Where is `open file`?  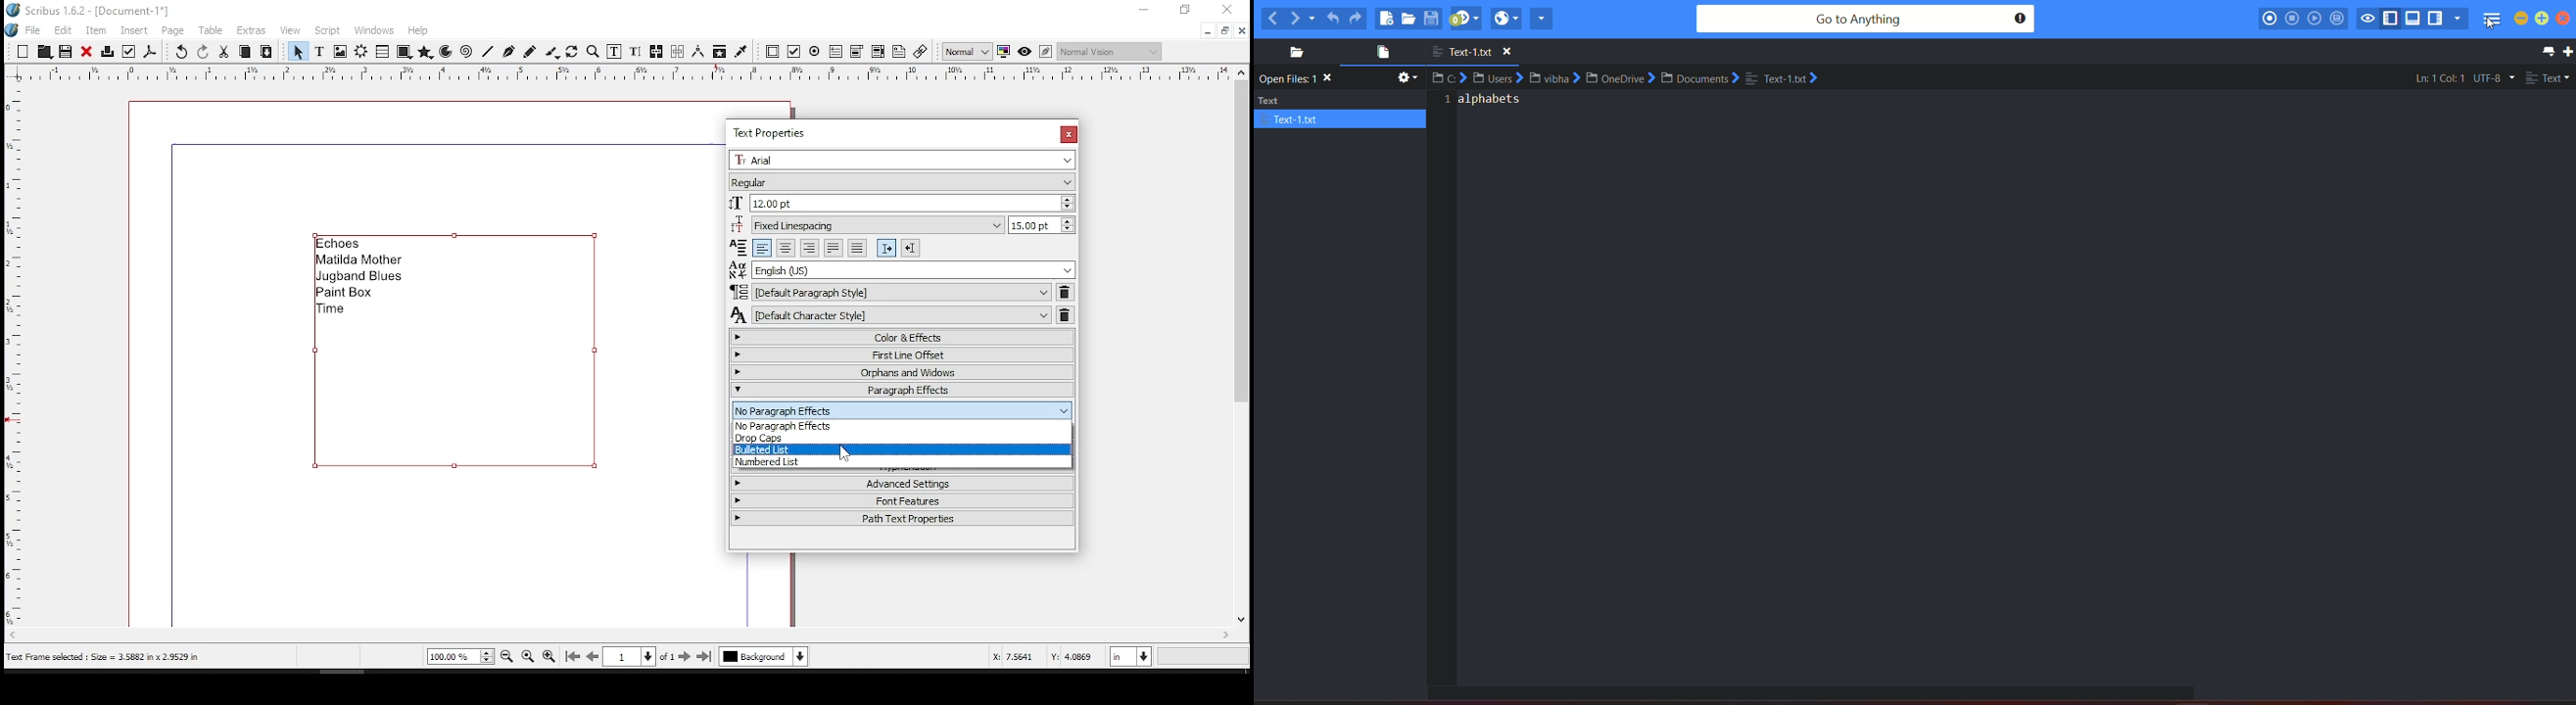 open file is located at coordinates (1379, 54).